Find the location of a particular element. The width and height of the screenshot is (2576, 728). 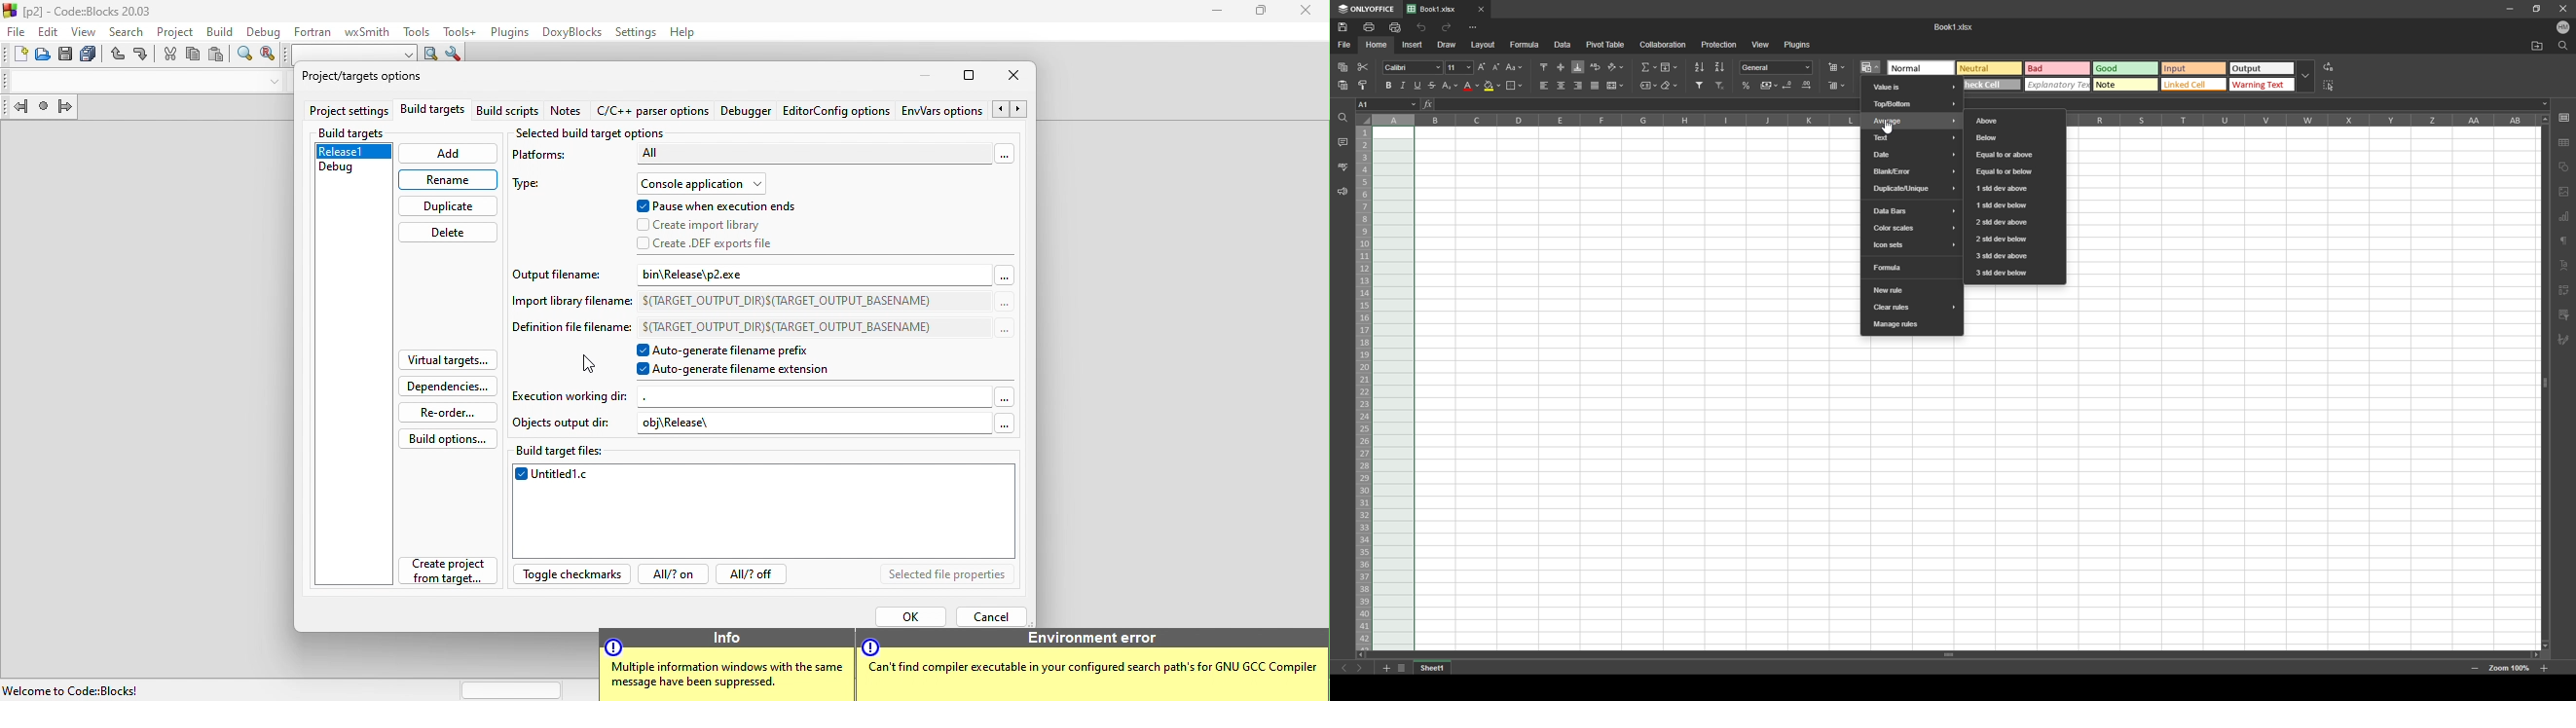

more is located at coordinates (1005, 277).